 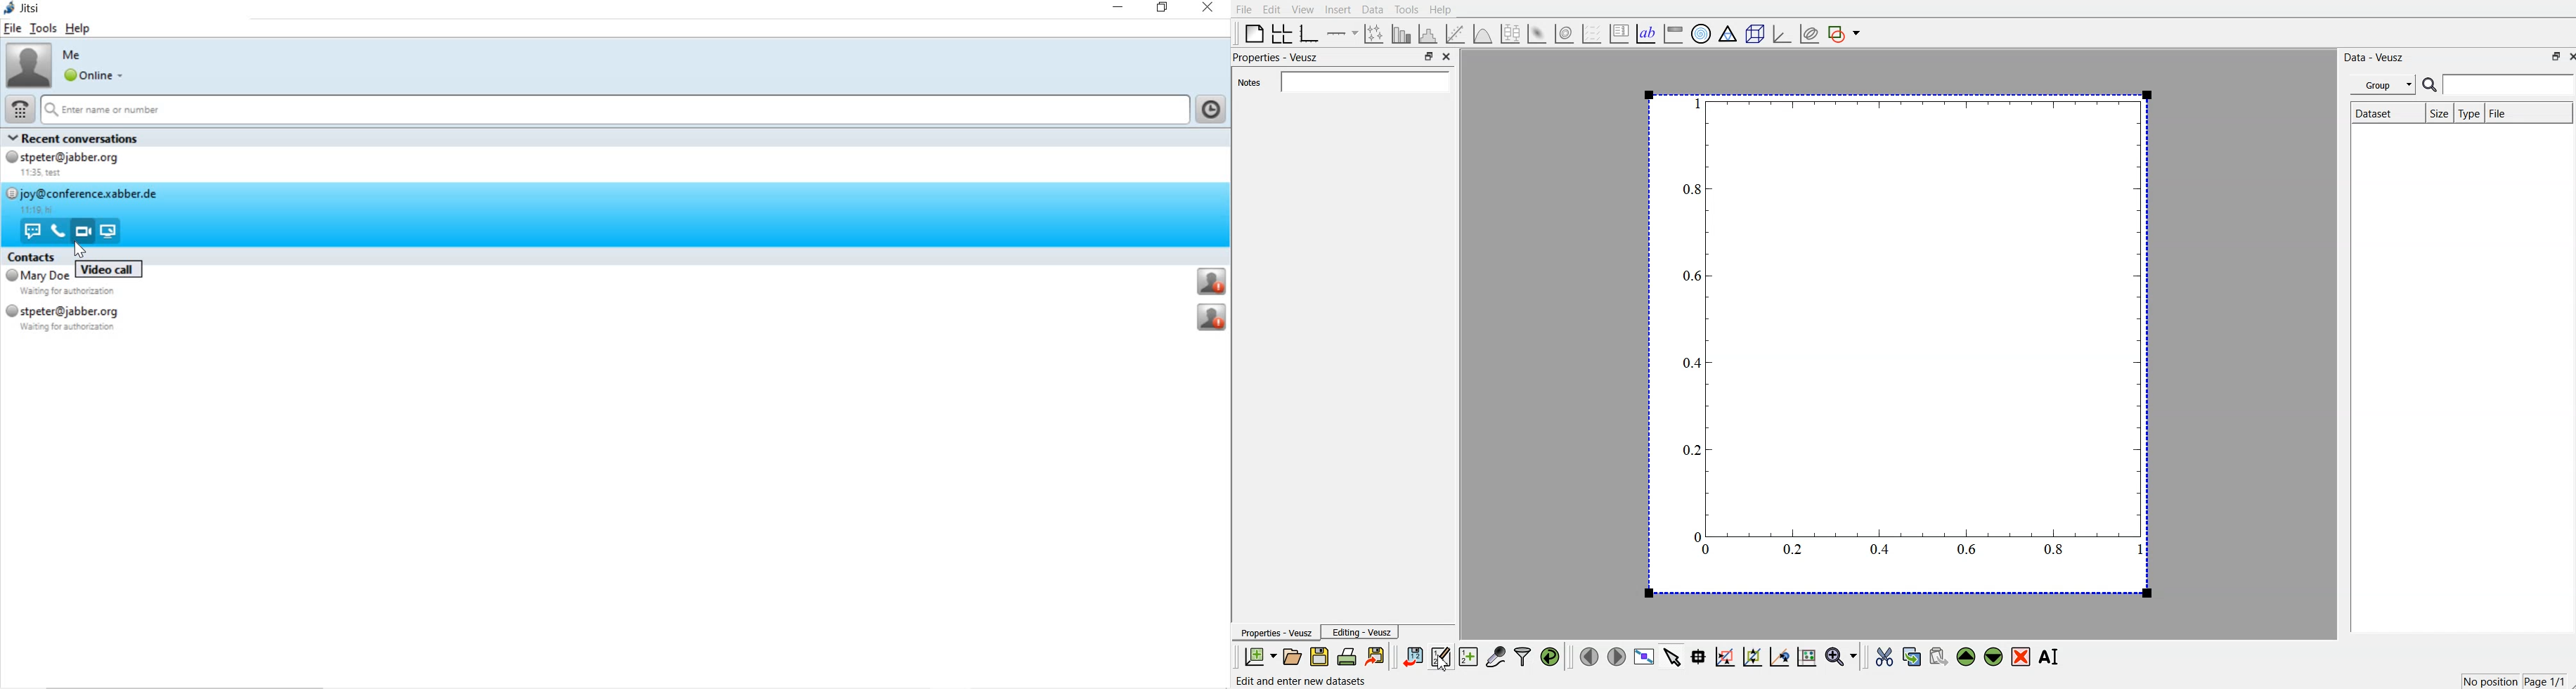 What do you see at coordinates (2373, 112) in the screenshot?
I see `Dataset` at bounding box center [2373, 112].